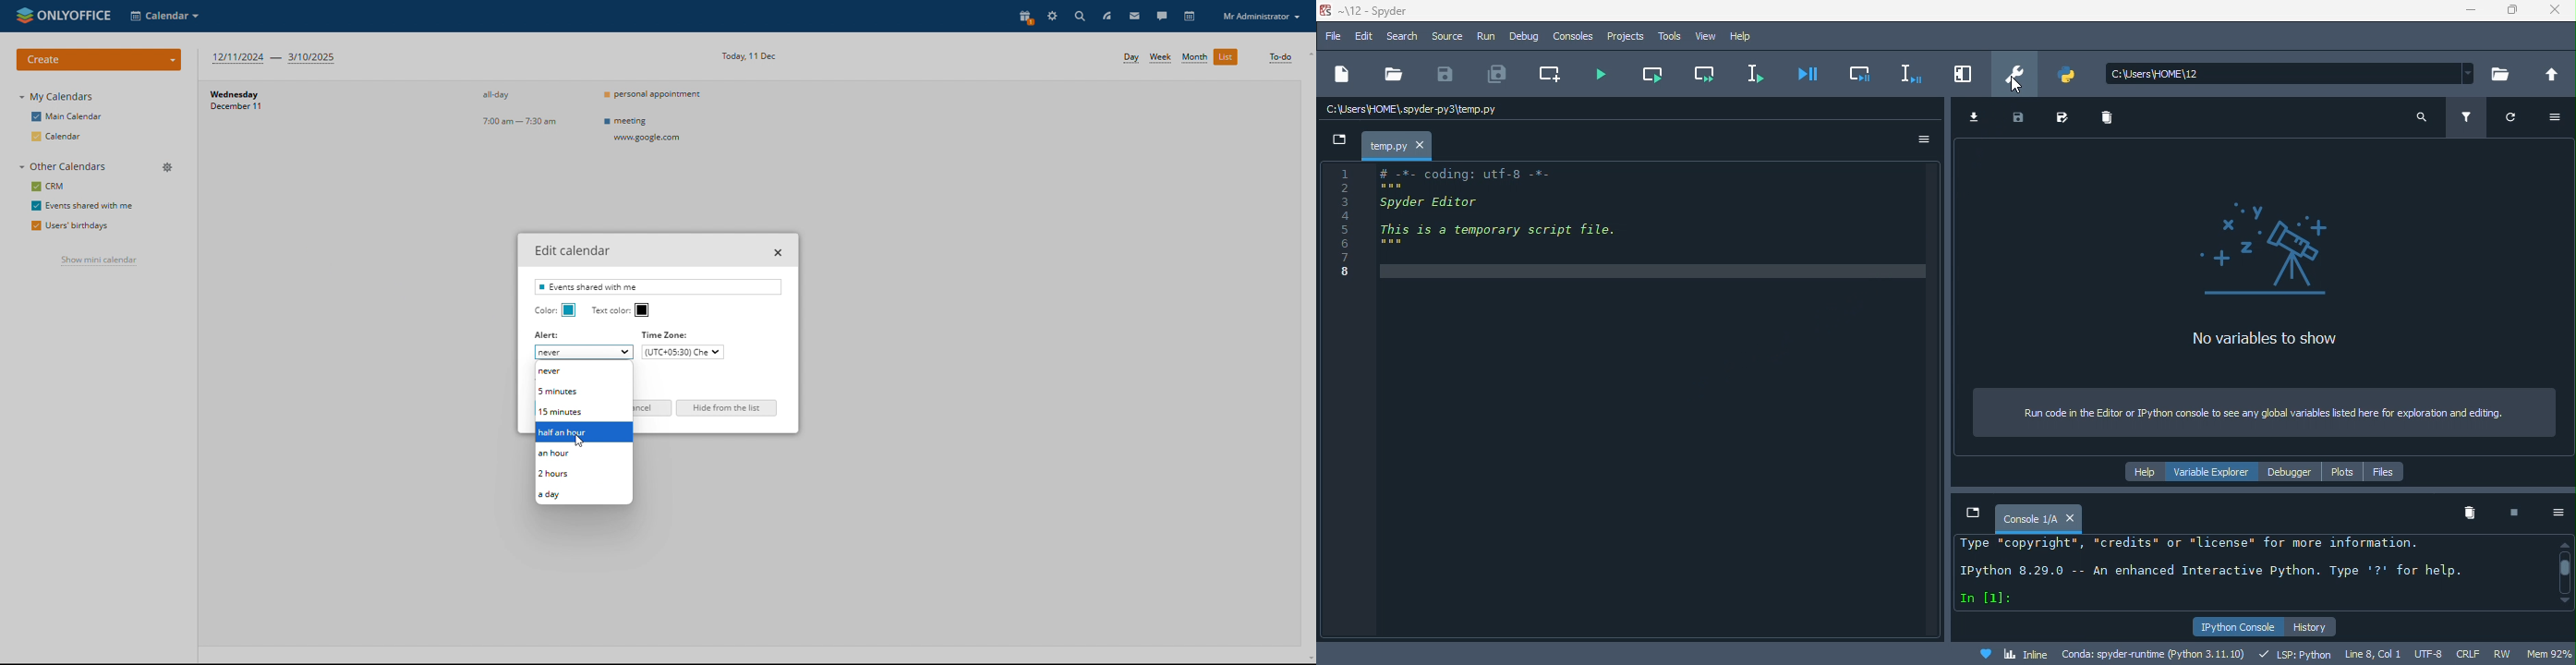 The image size is (2576, 672). What do you see at coordinates (2472, 653) in the screenshot?
I see `crlf` at bounding box center [2472, 653].